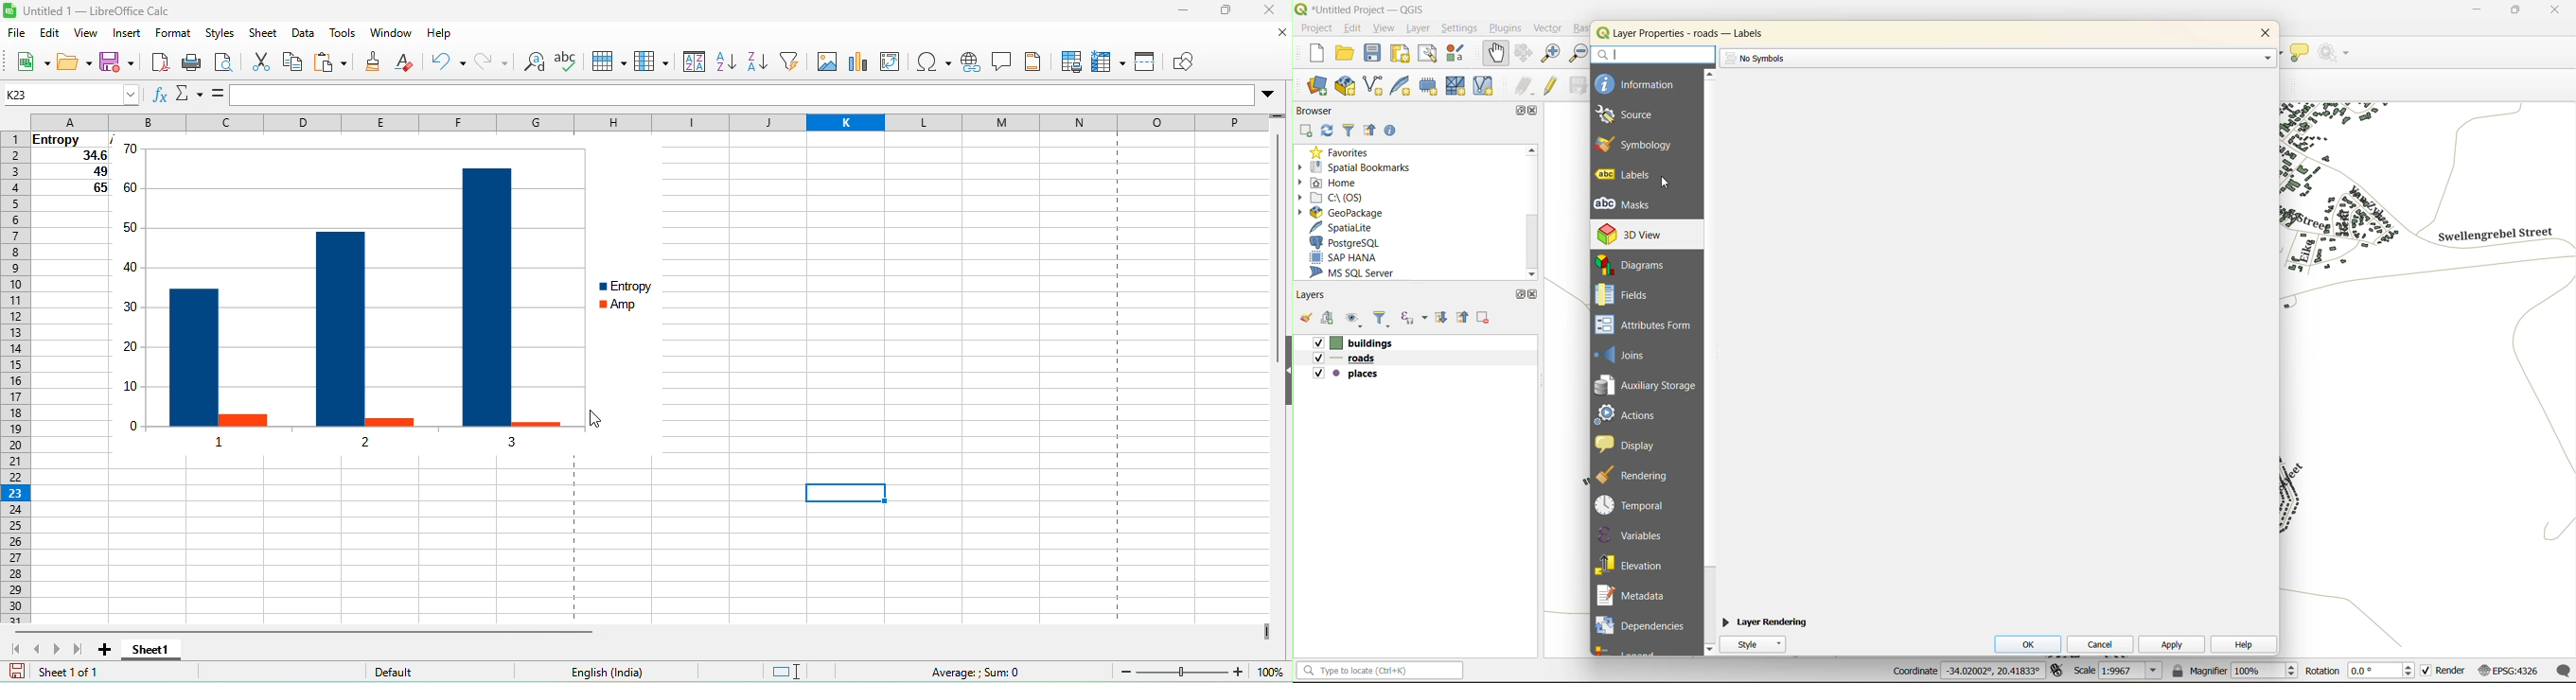 Image resolution: width=2576 pixels, height=700 pixels. Describe the element at coordinates (1524, 54) in the screenshot. I see `pan to selection` at that location.